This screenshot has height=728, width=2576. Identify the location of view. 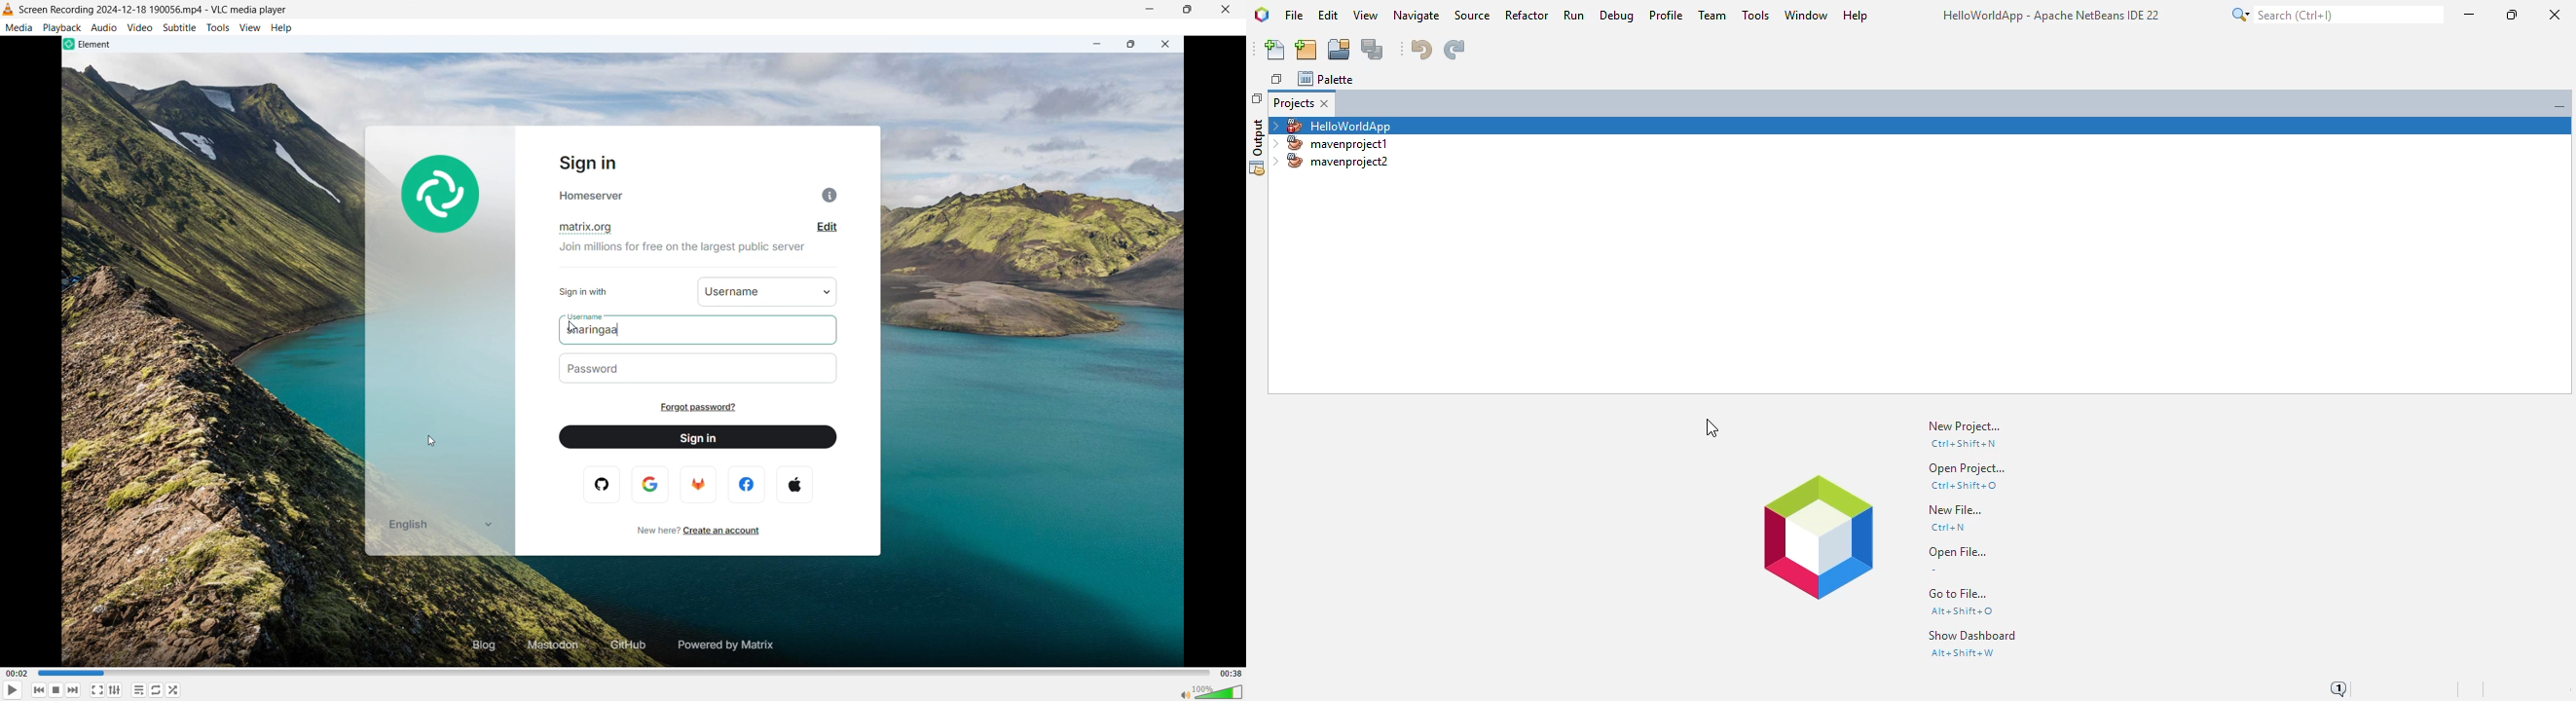
(251, 28).